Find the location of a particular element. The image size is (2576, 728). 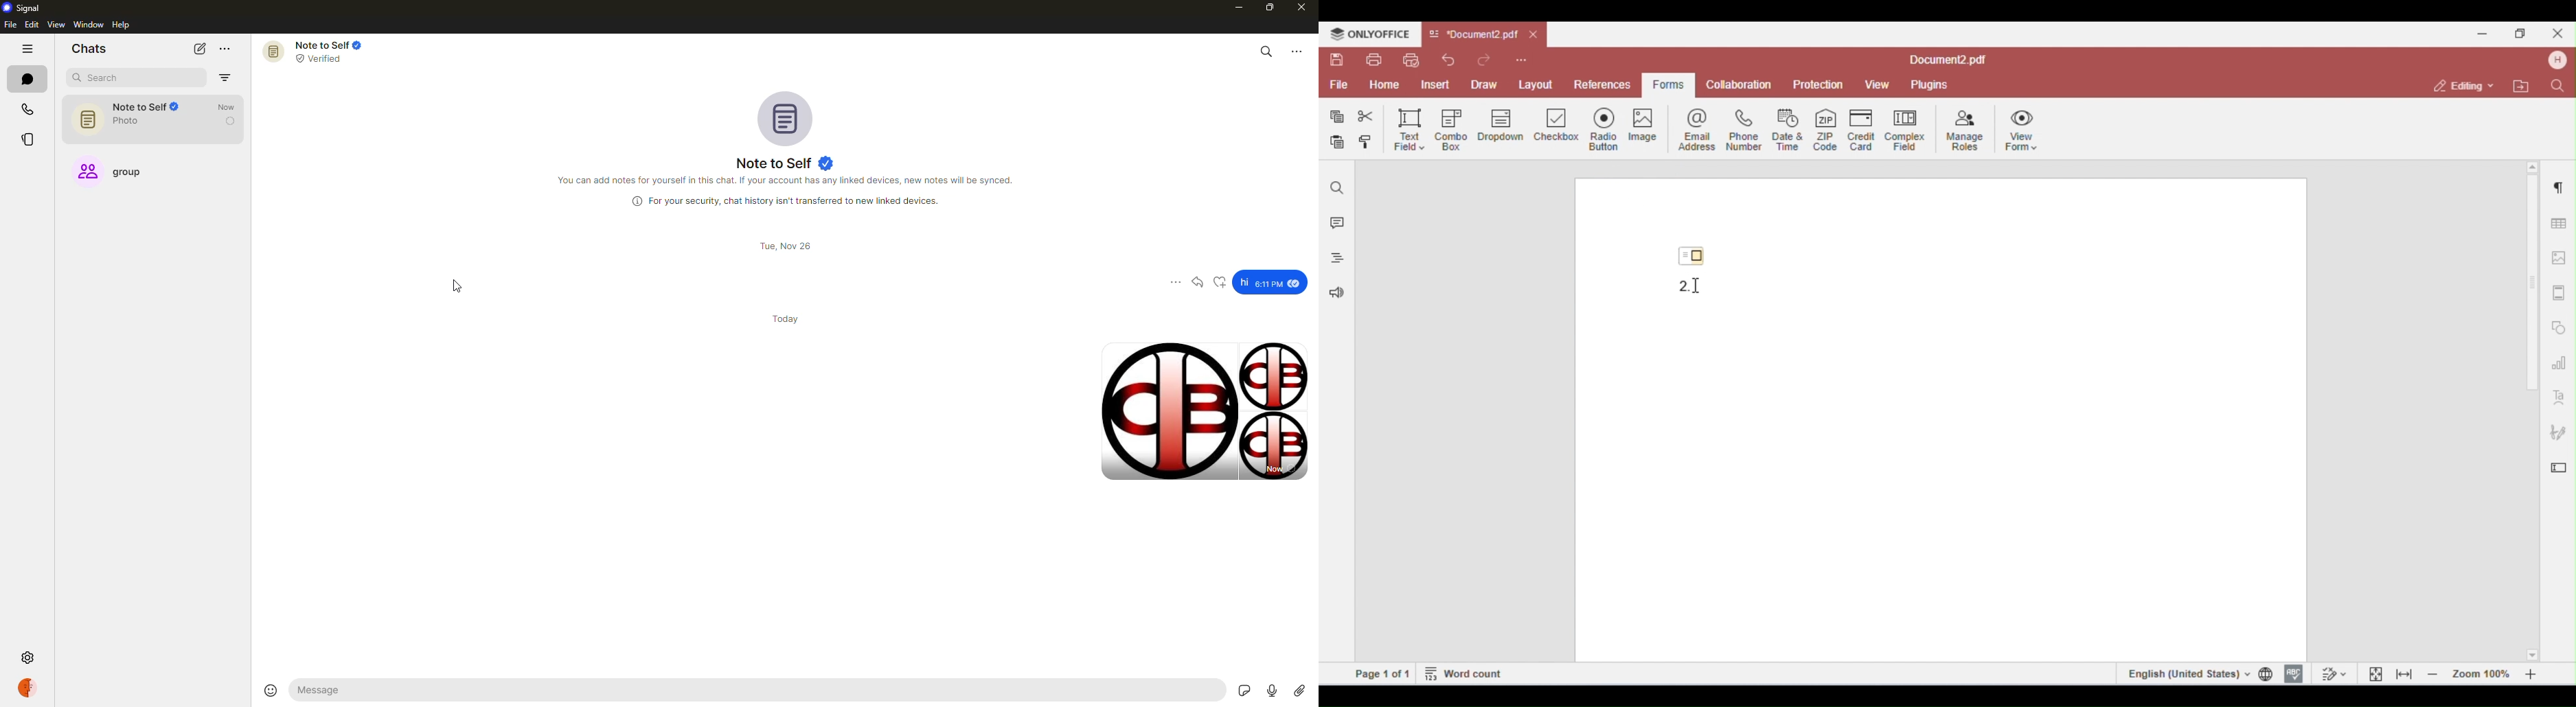

new chat is located at coordinates (198, 49).